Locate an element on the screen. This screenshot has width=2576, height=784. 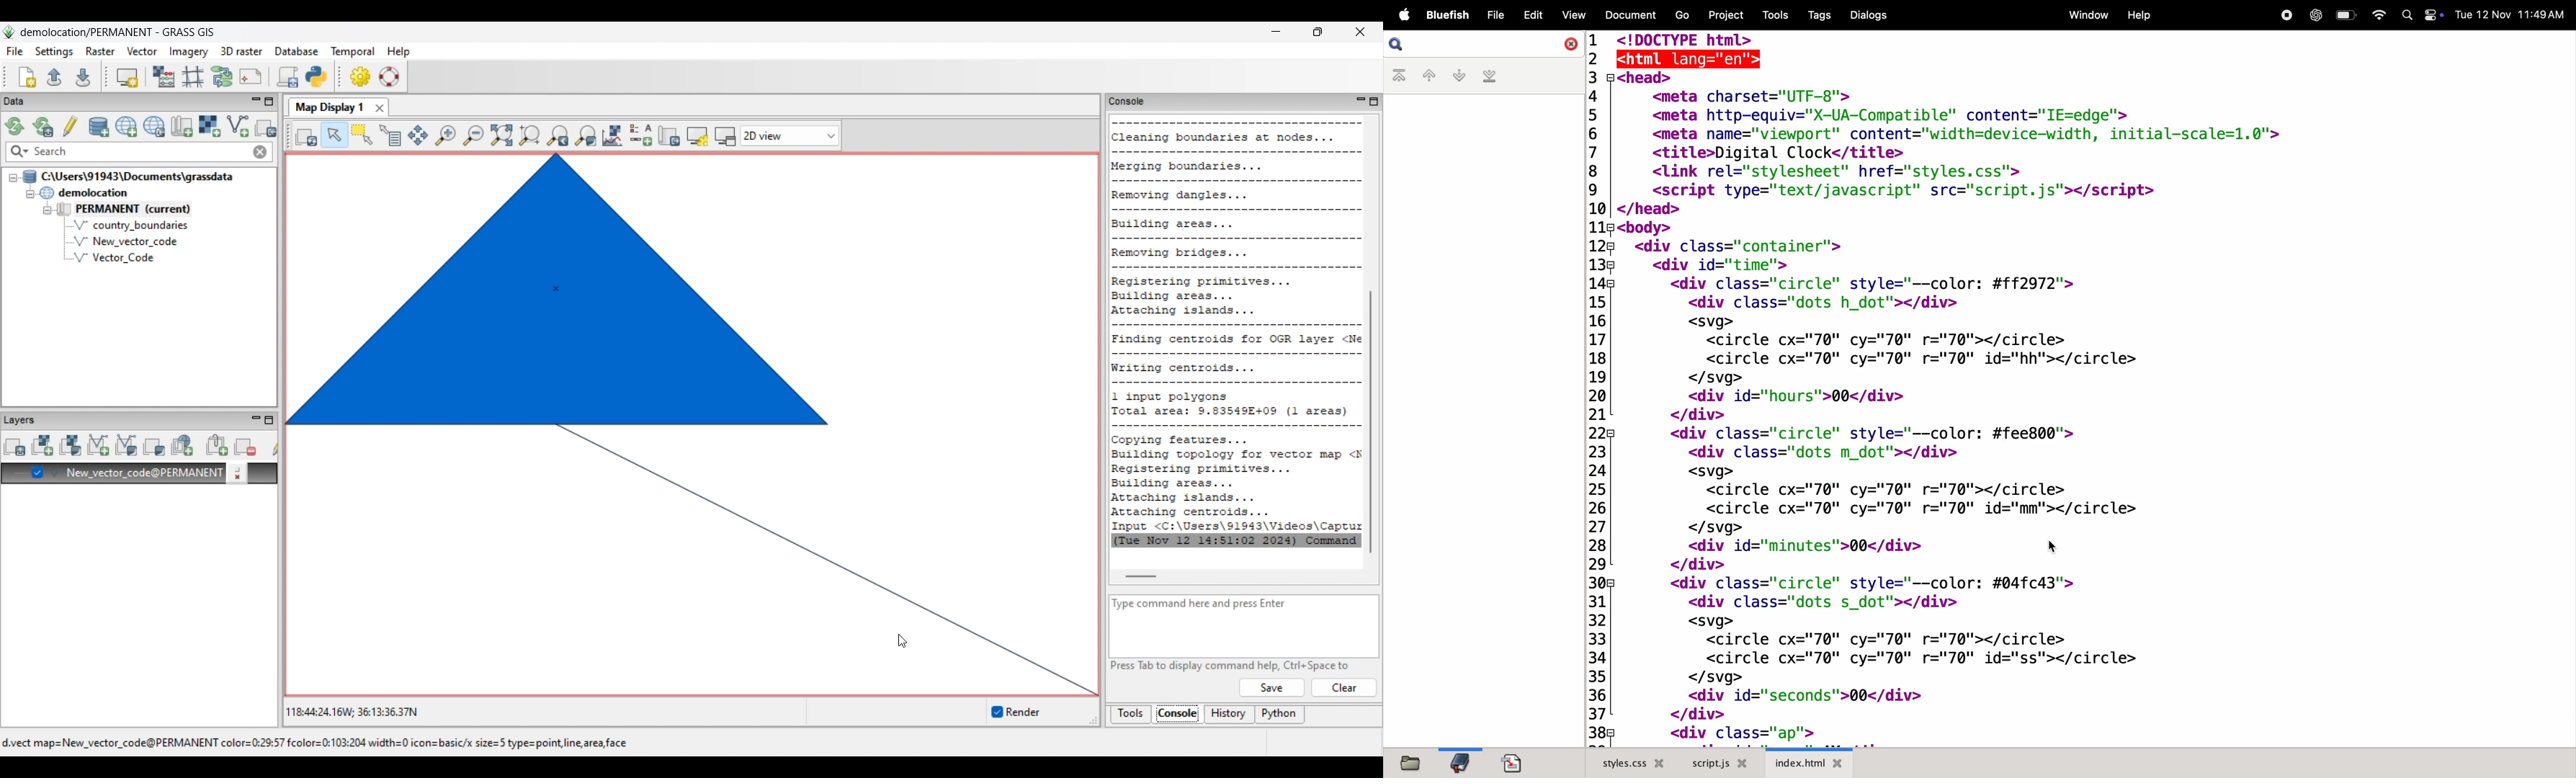
files is located at coordinates (1409, 763).